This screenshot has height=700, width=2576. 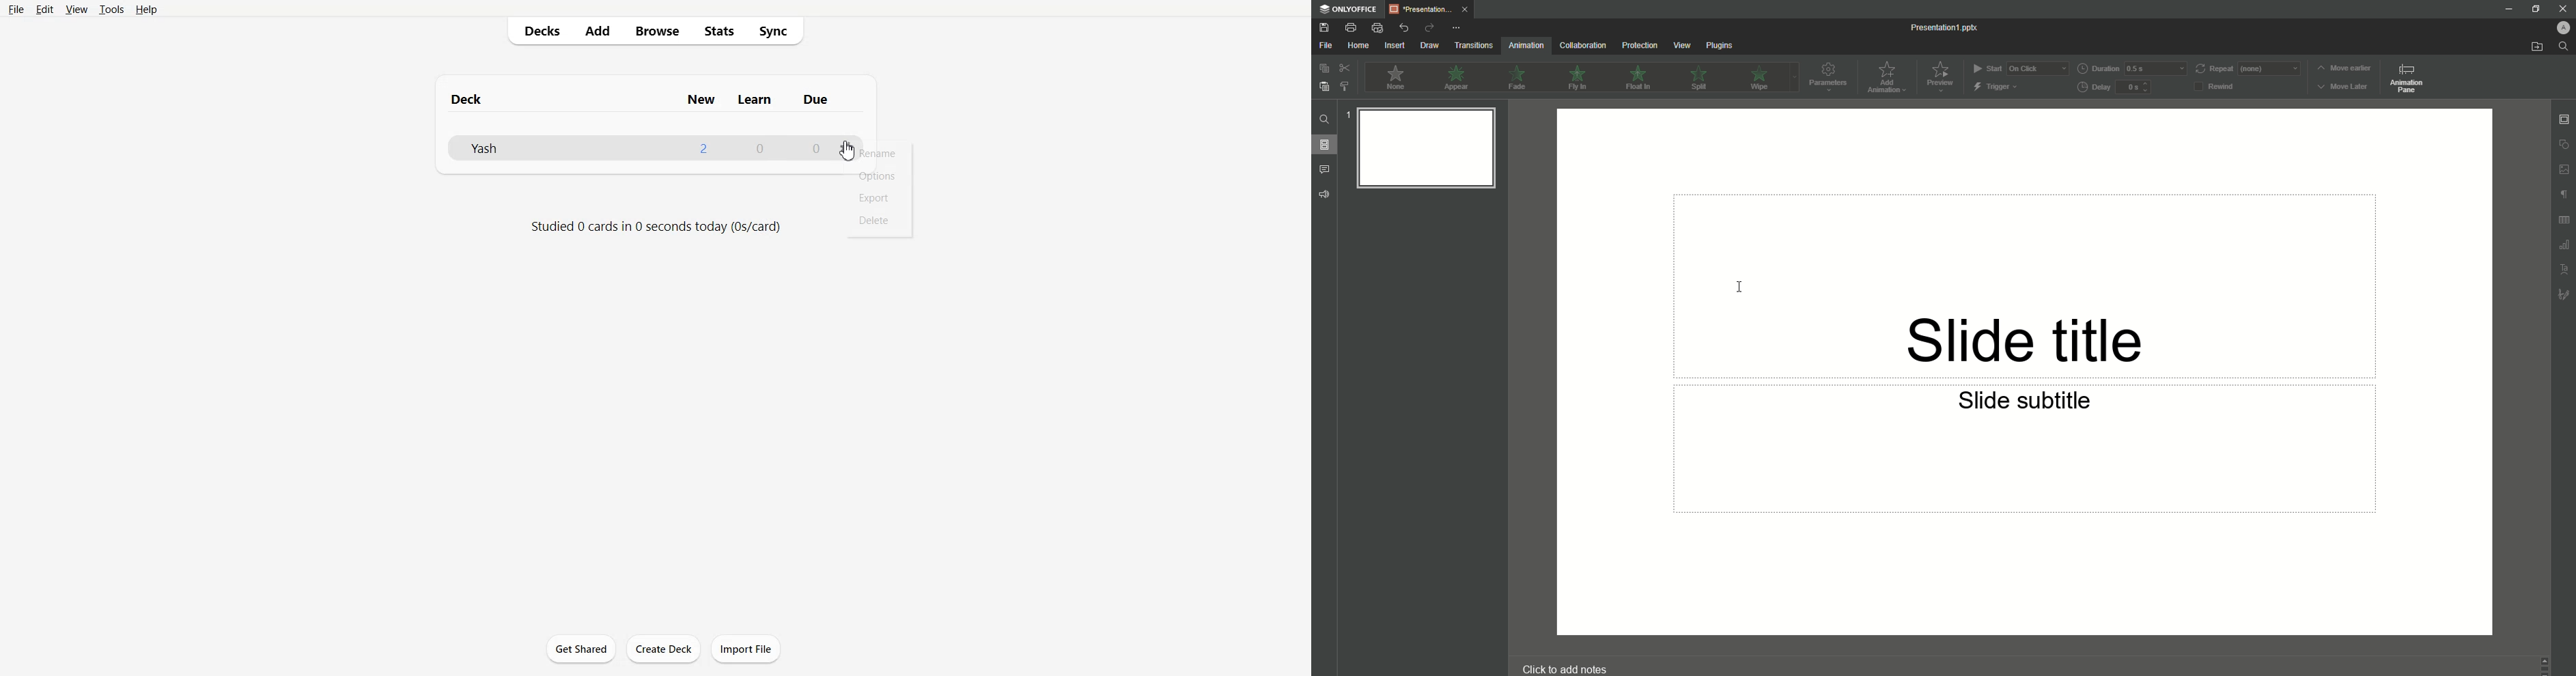 I want to click on options, so click(x=847, y=147).